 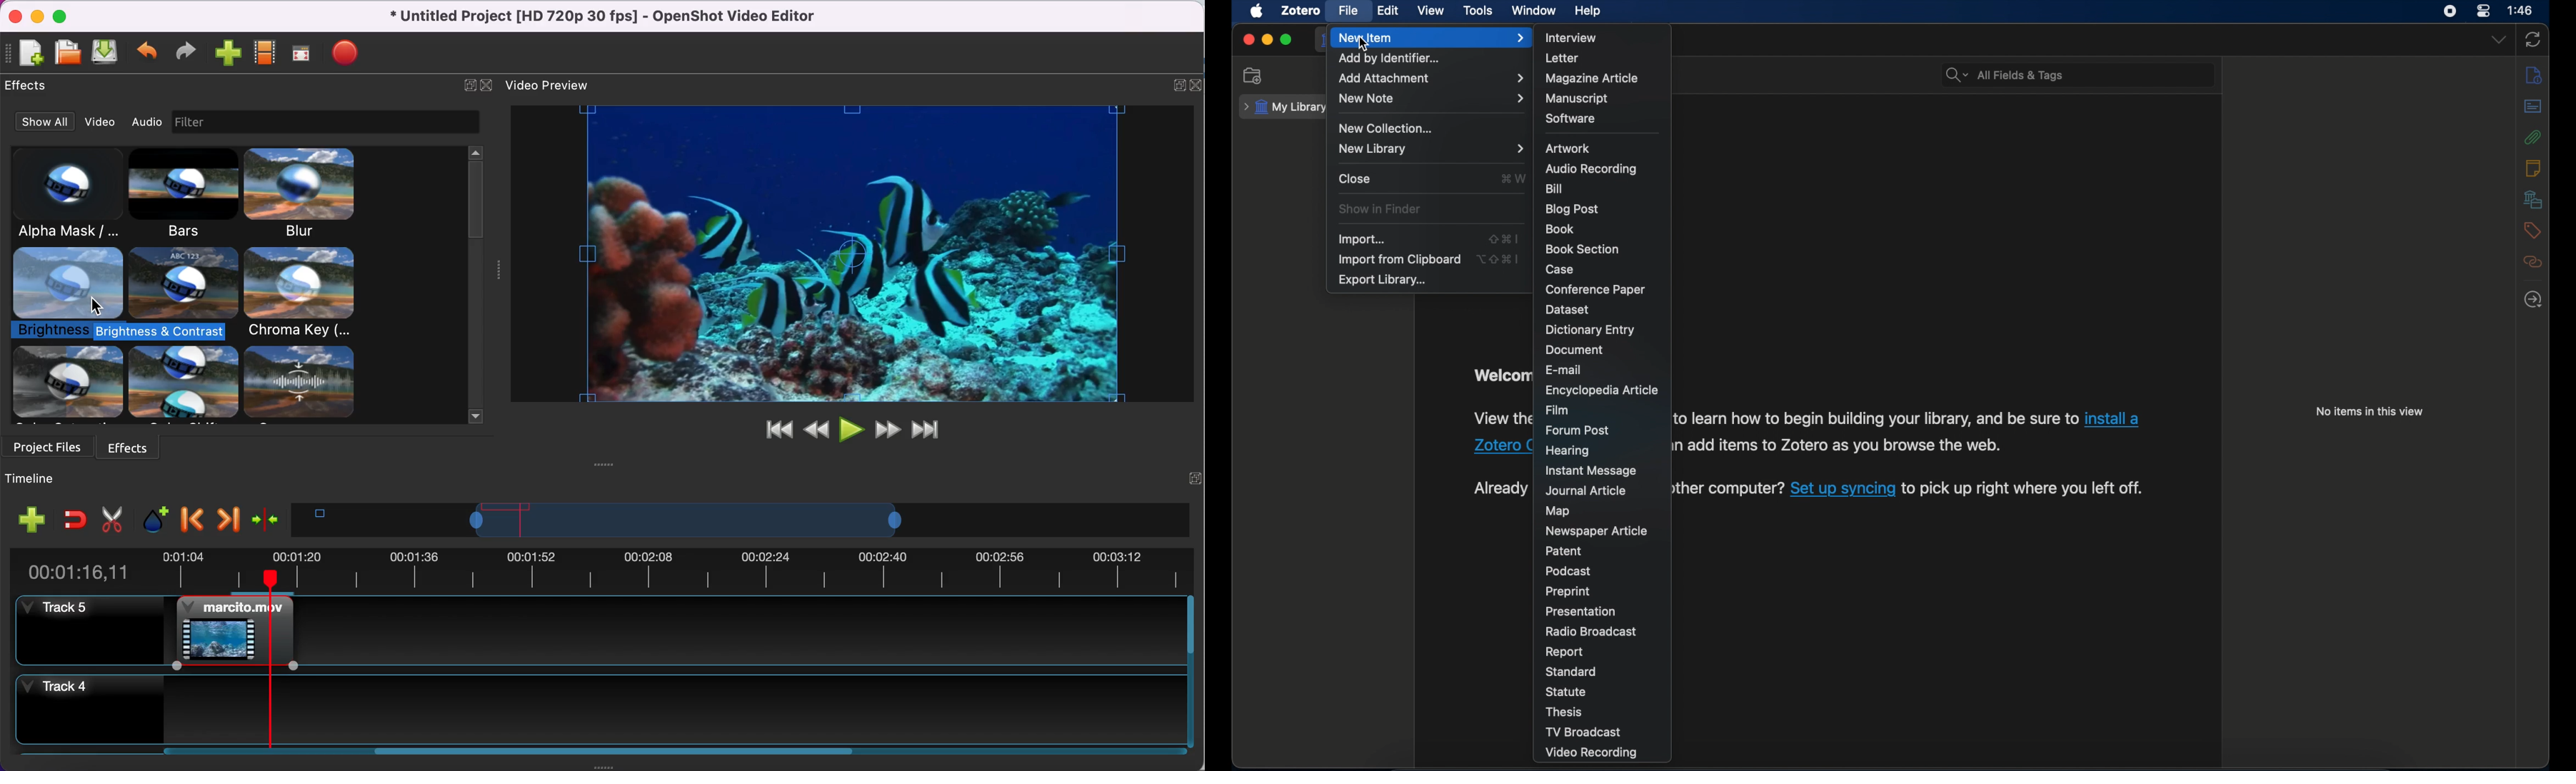 I want to click on file, so click(x=1348, y=10).